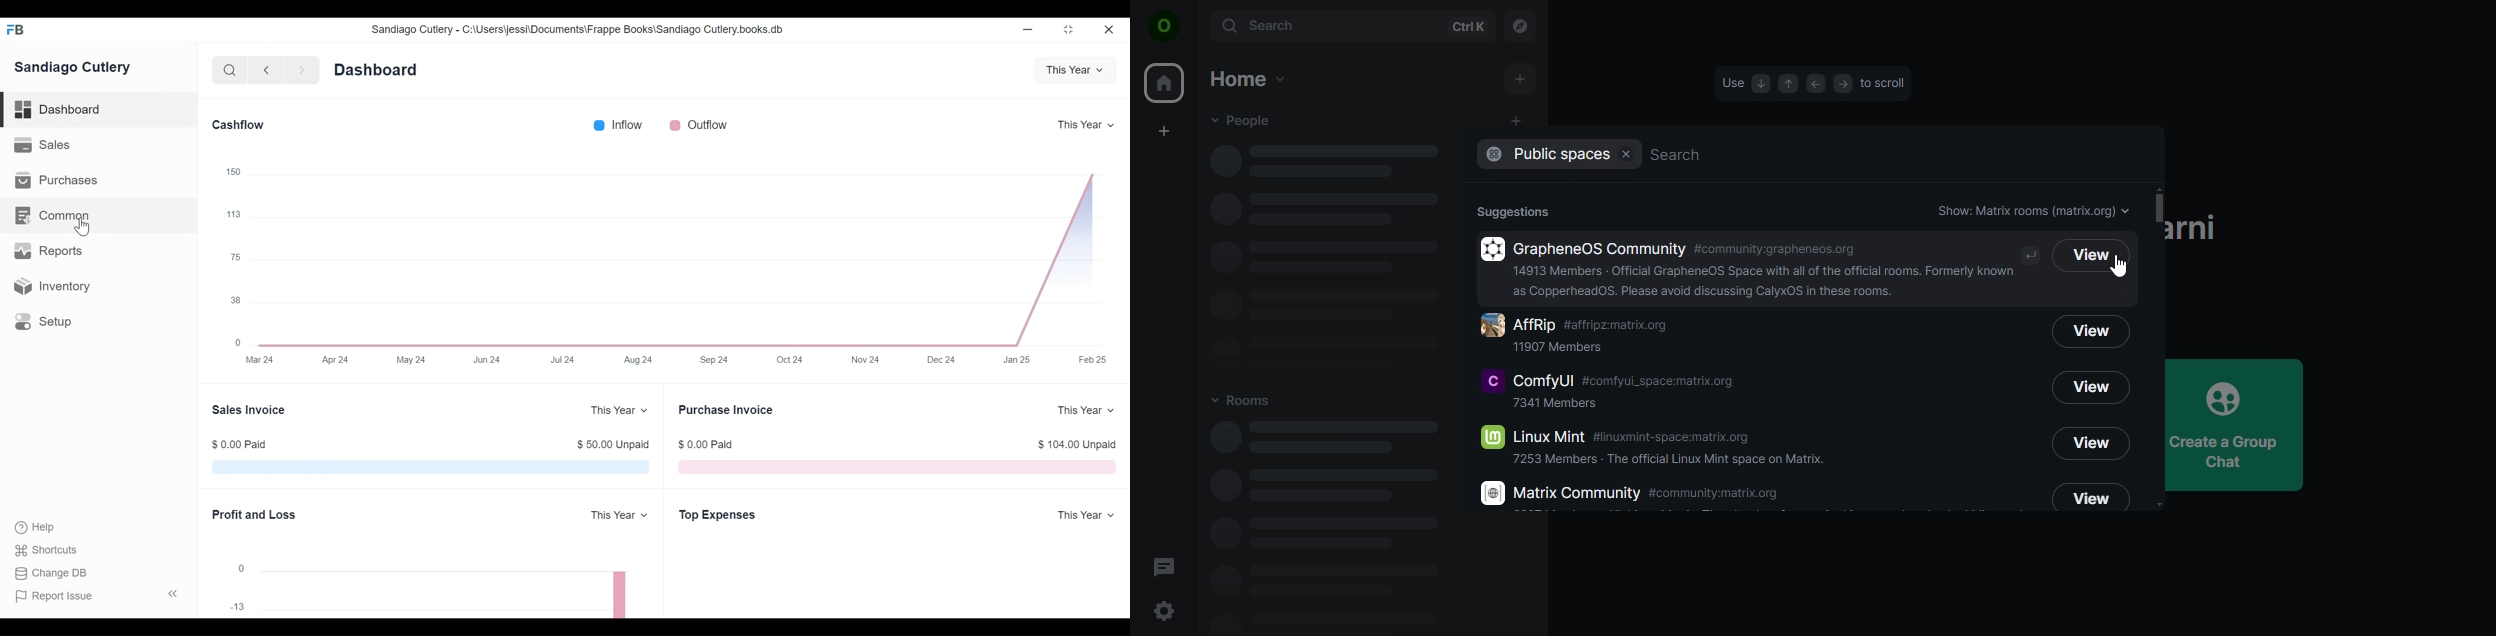 The width and height of the screenshot is (2520, 644). I want to click on create a space, so click(1164, 131).